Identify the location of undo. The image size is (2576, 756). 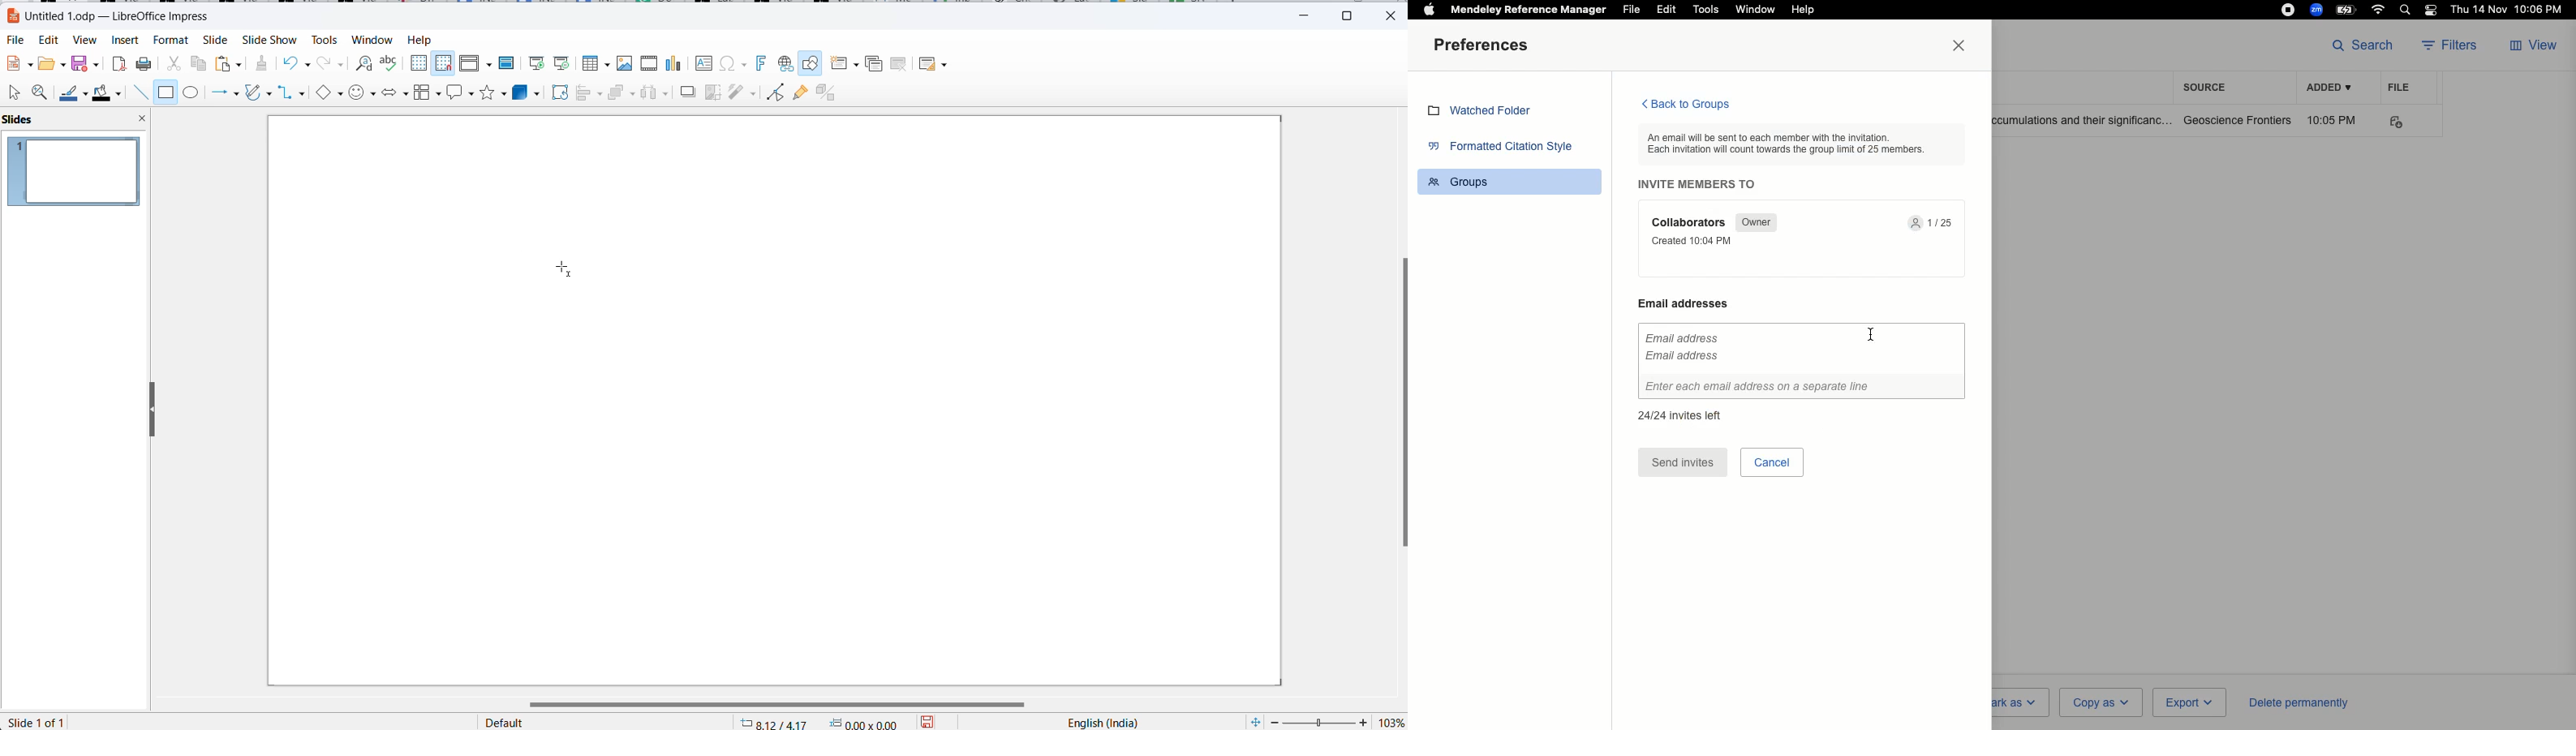
(300, 63).